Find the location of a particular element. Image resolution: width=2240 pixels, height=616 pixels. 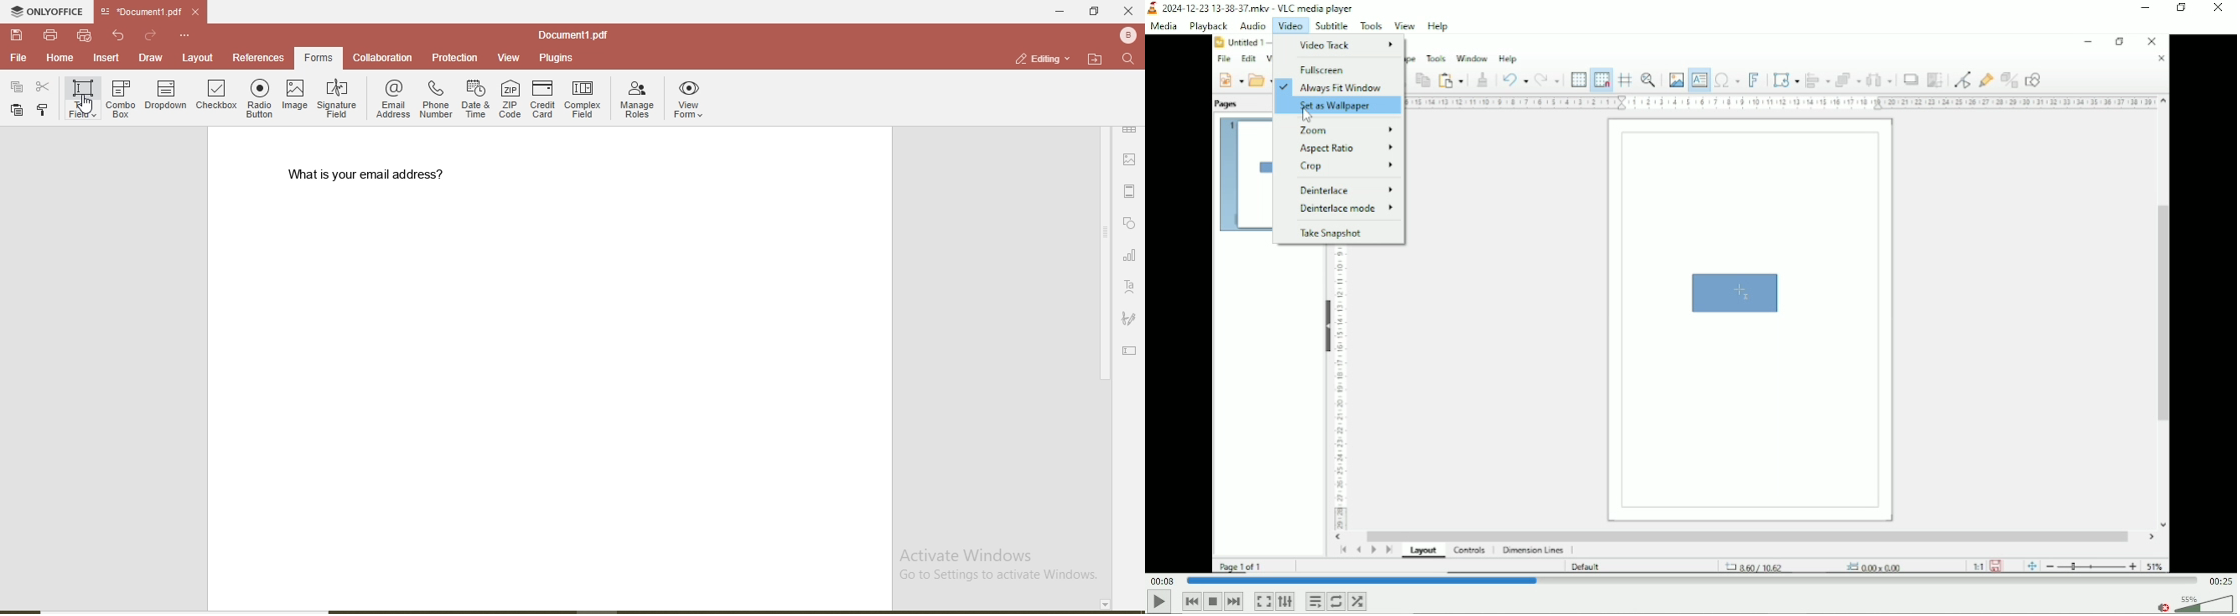

Playback is located at coordinates (1208, 26).